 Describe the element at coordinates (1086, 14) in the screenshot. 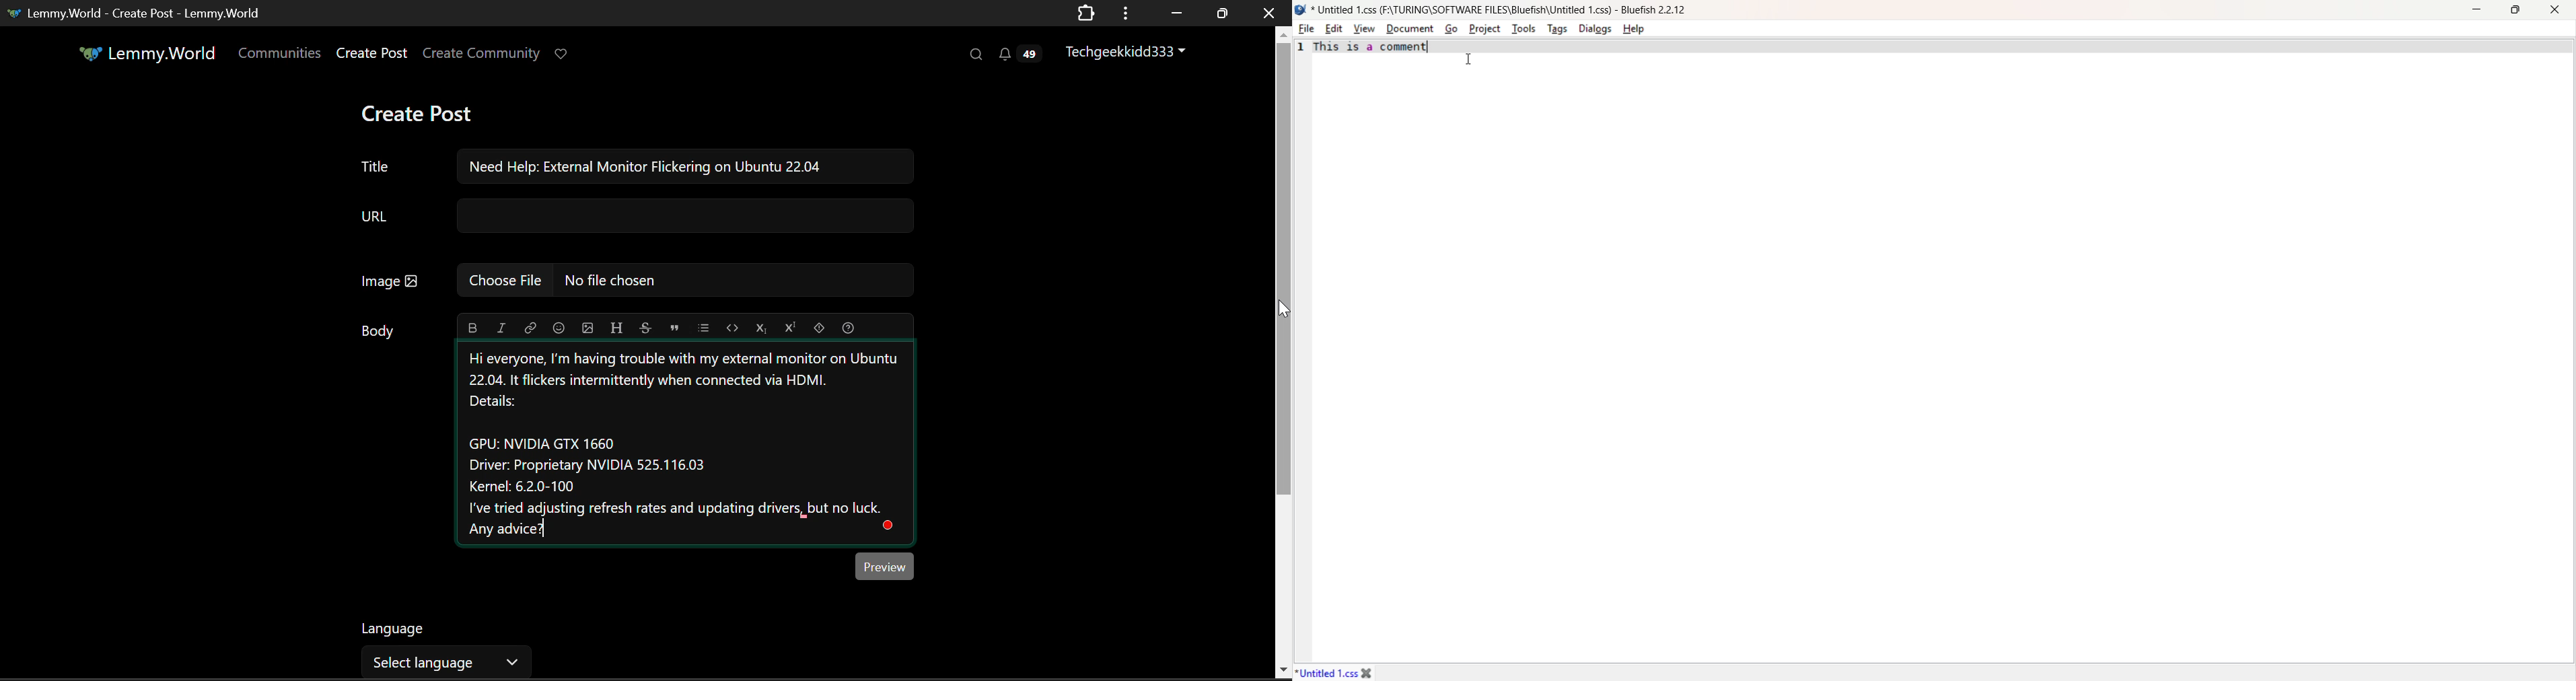

I see `Extensions` at that location.